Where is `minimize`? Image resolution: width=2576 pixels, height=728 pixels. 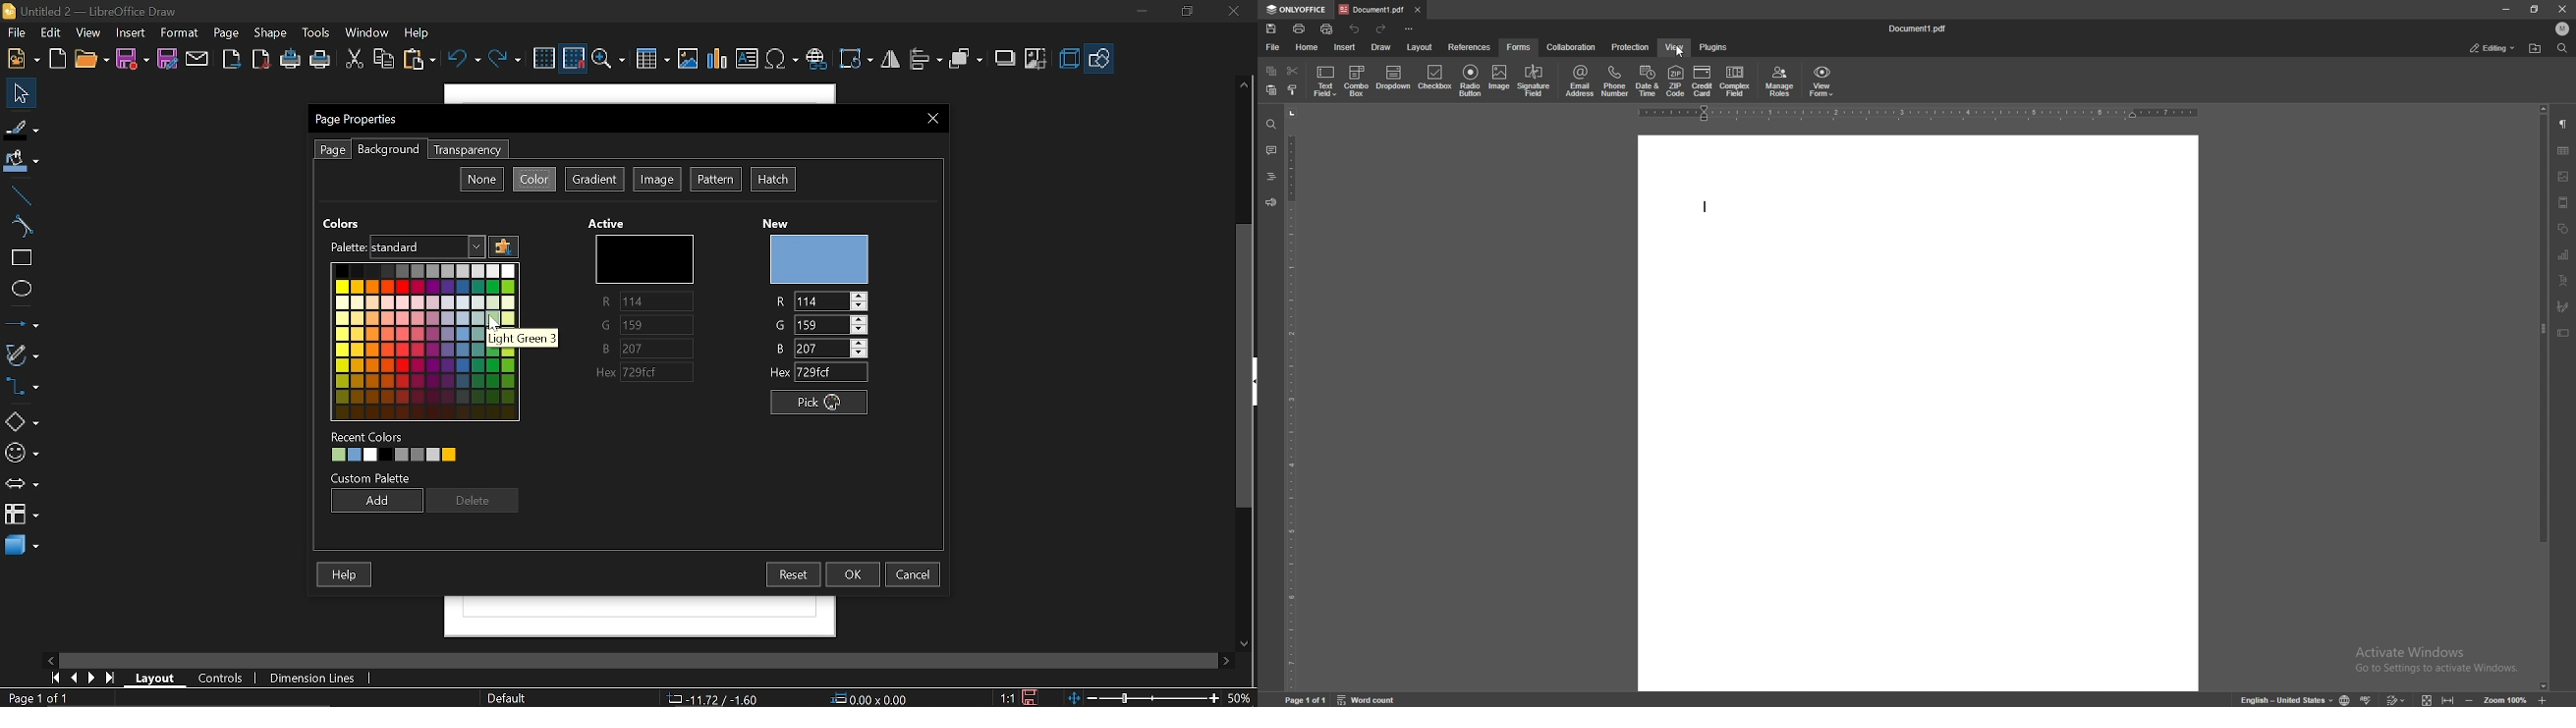
minimize is located at coordinates (2506, 9).